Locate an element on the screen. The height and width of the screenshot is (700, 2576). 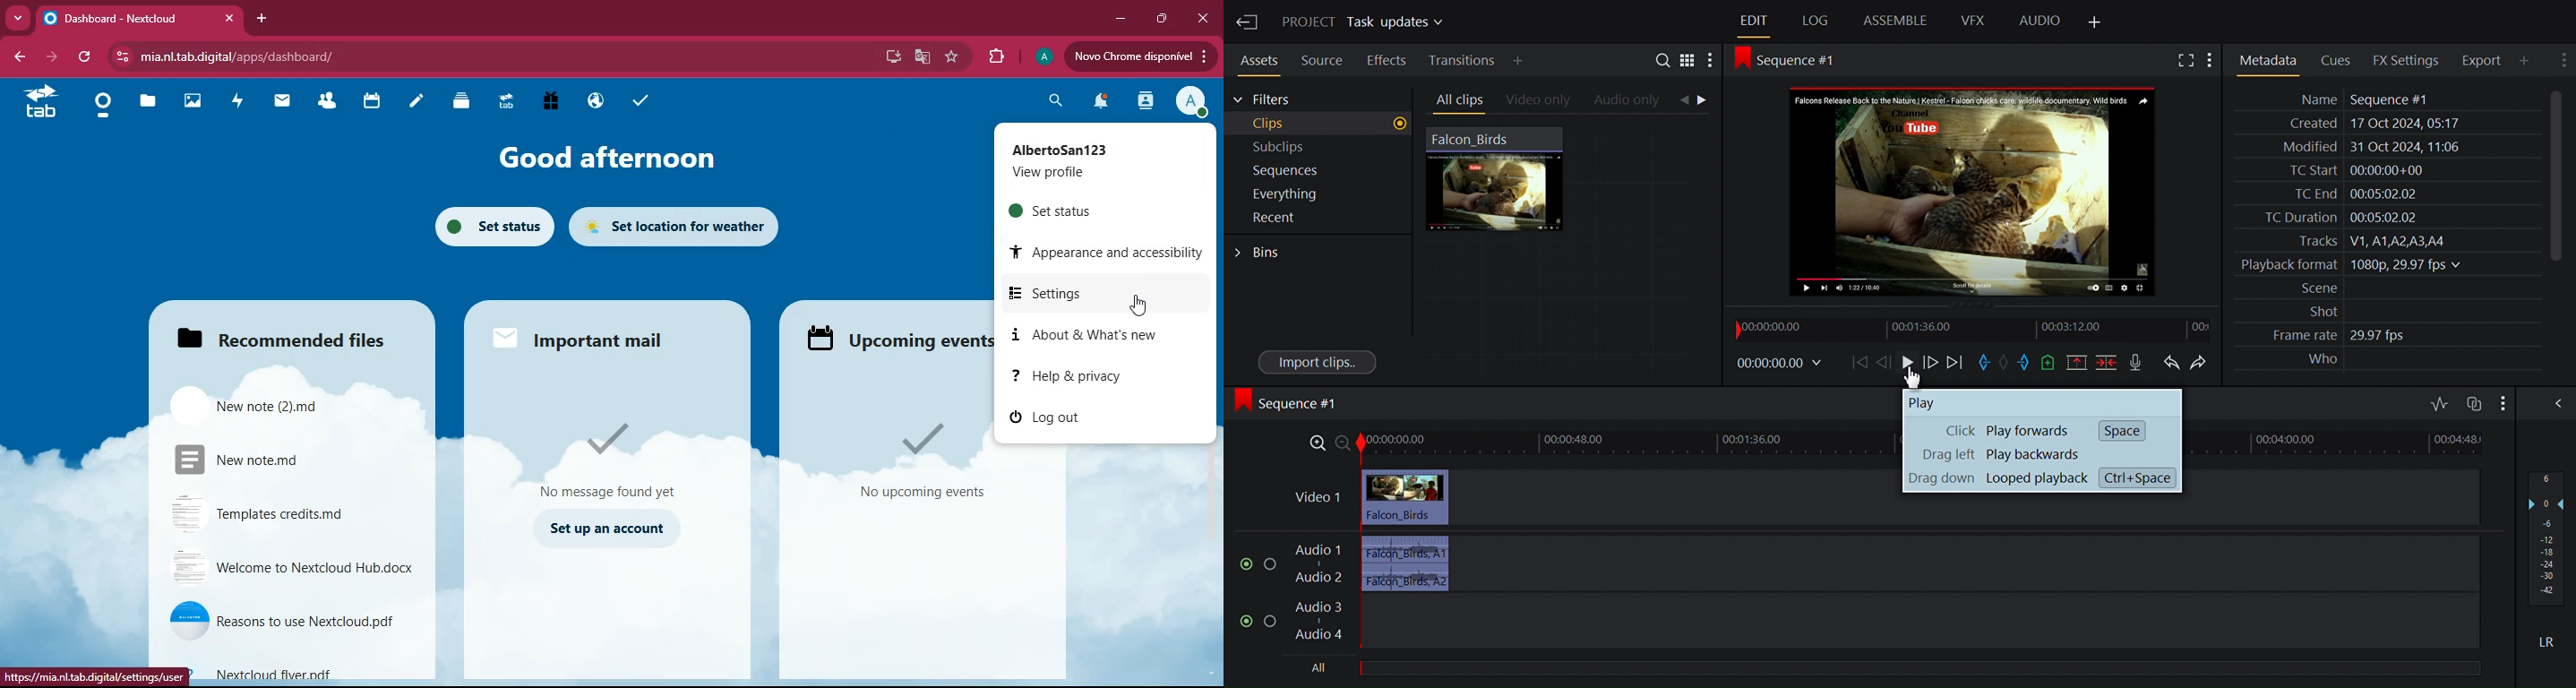
gift is located at coordinates (554, 102).